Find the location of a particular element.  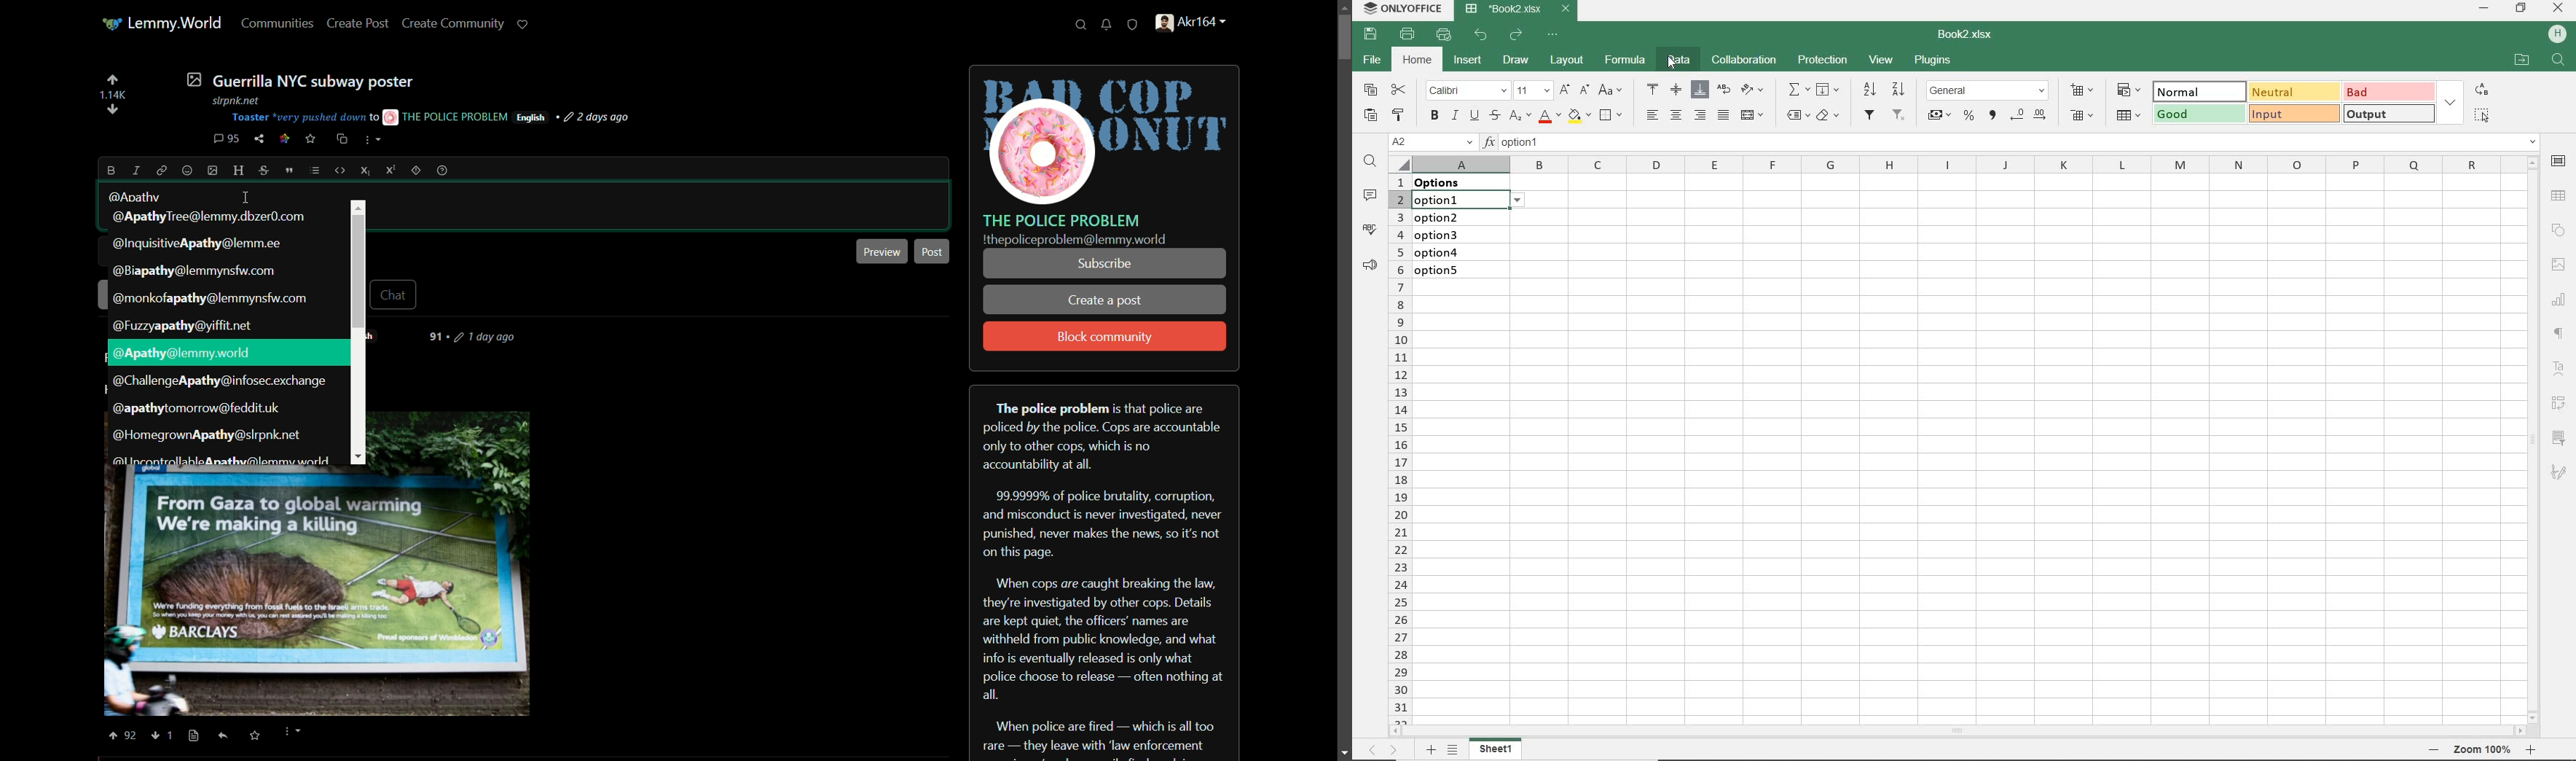

FONT SIZE is located at coordinates (1531, 91).